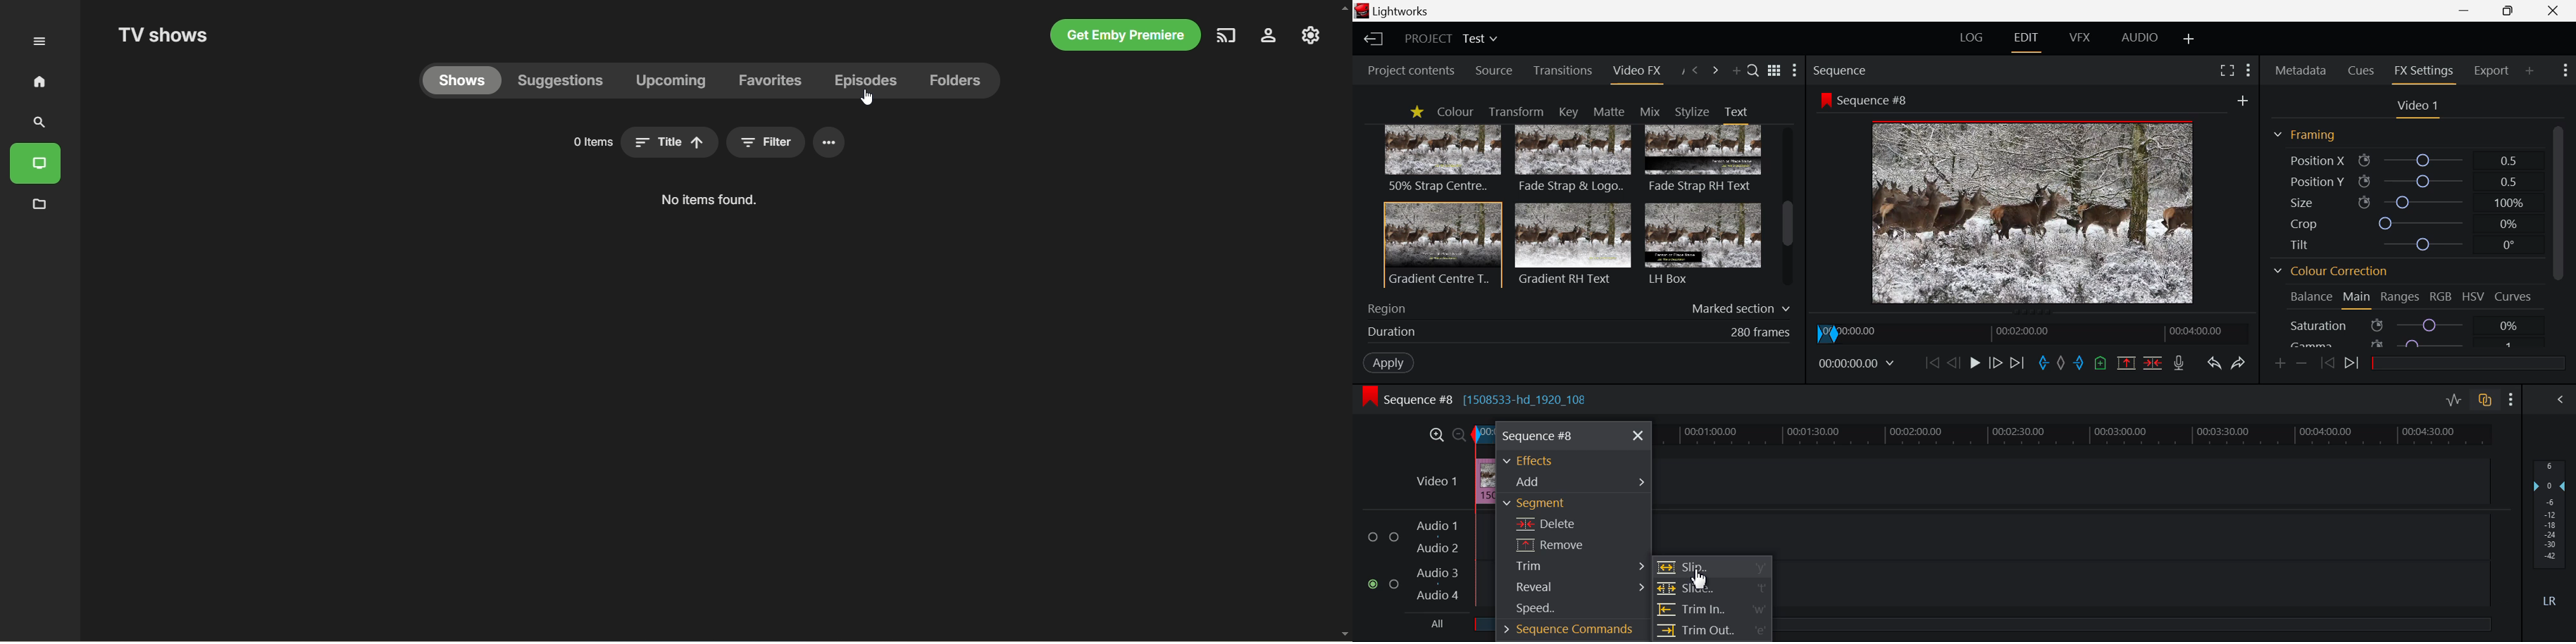 The height and width of the screenshot is (644, 2576). Describe the element at coordinates (2060, 364) in the screenshot. I see `Remove all marks` at that location.